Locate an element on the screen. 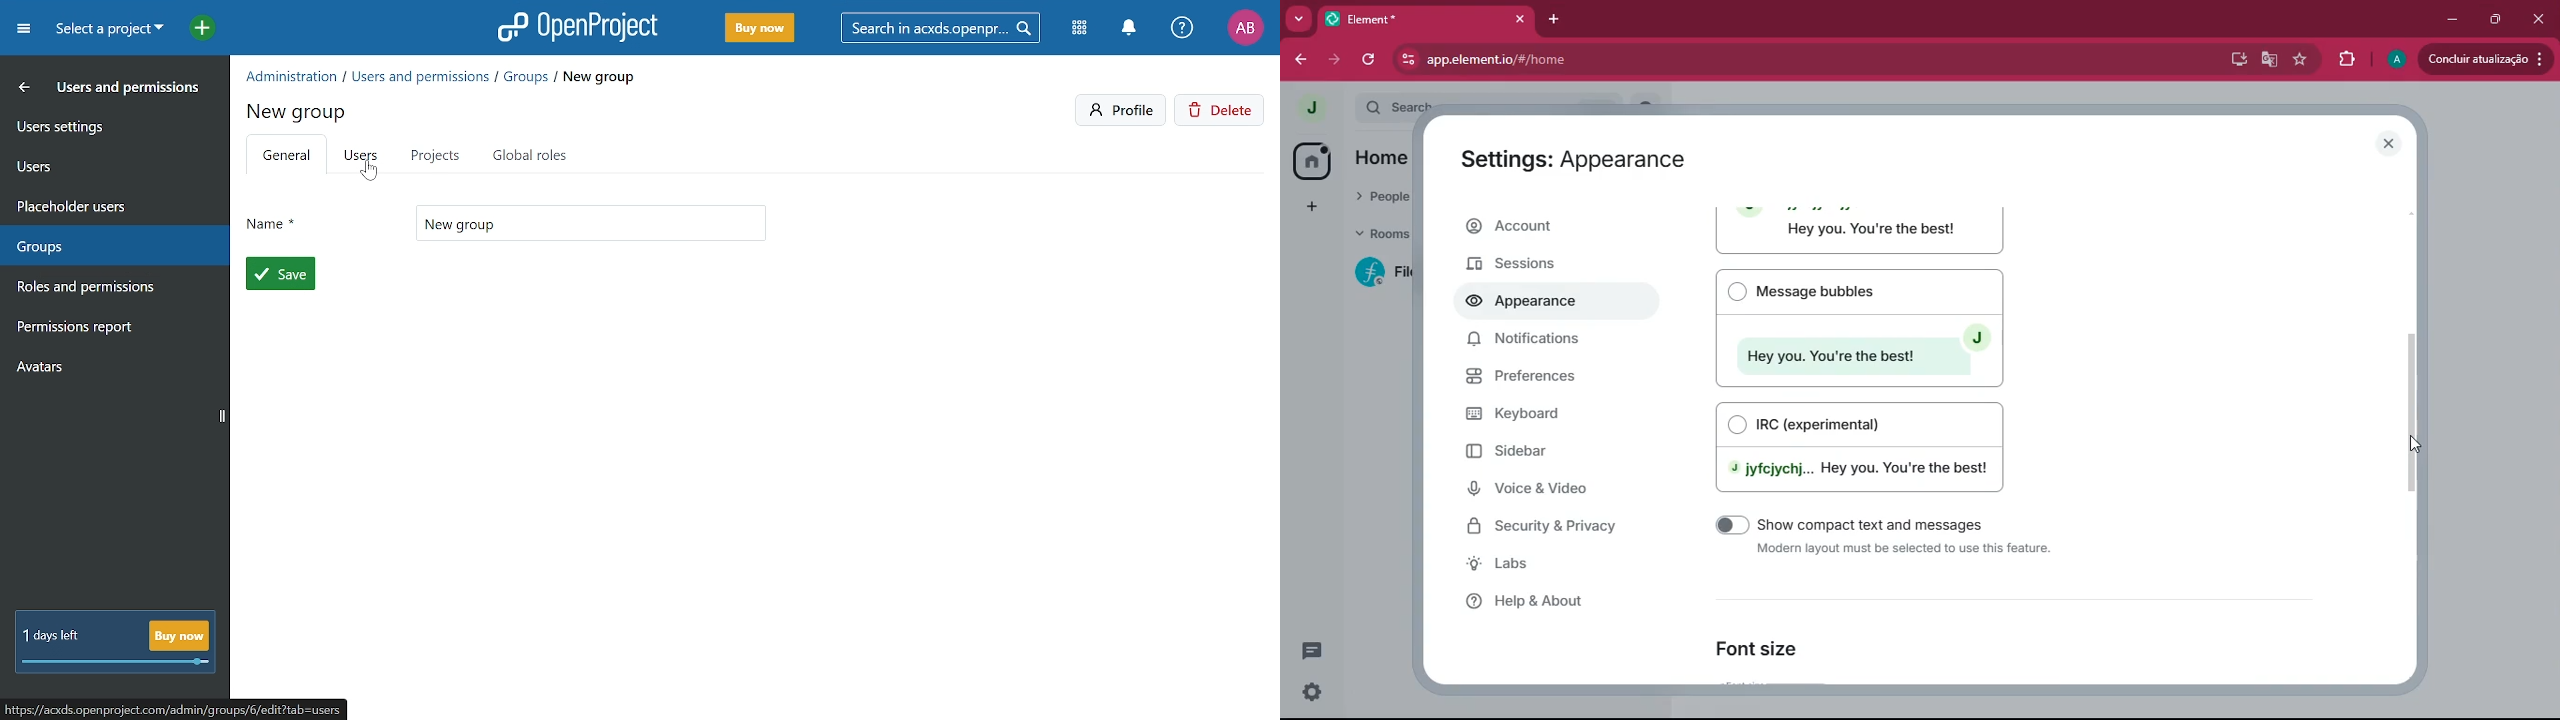 The width and height of the screenshot is (2576, 728). Placeholders users is located at coordinates (112, 204).